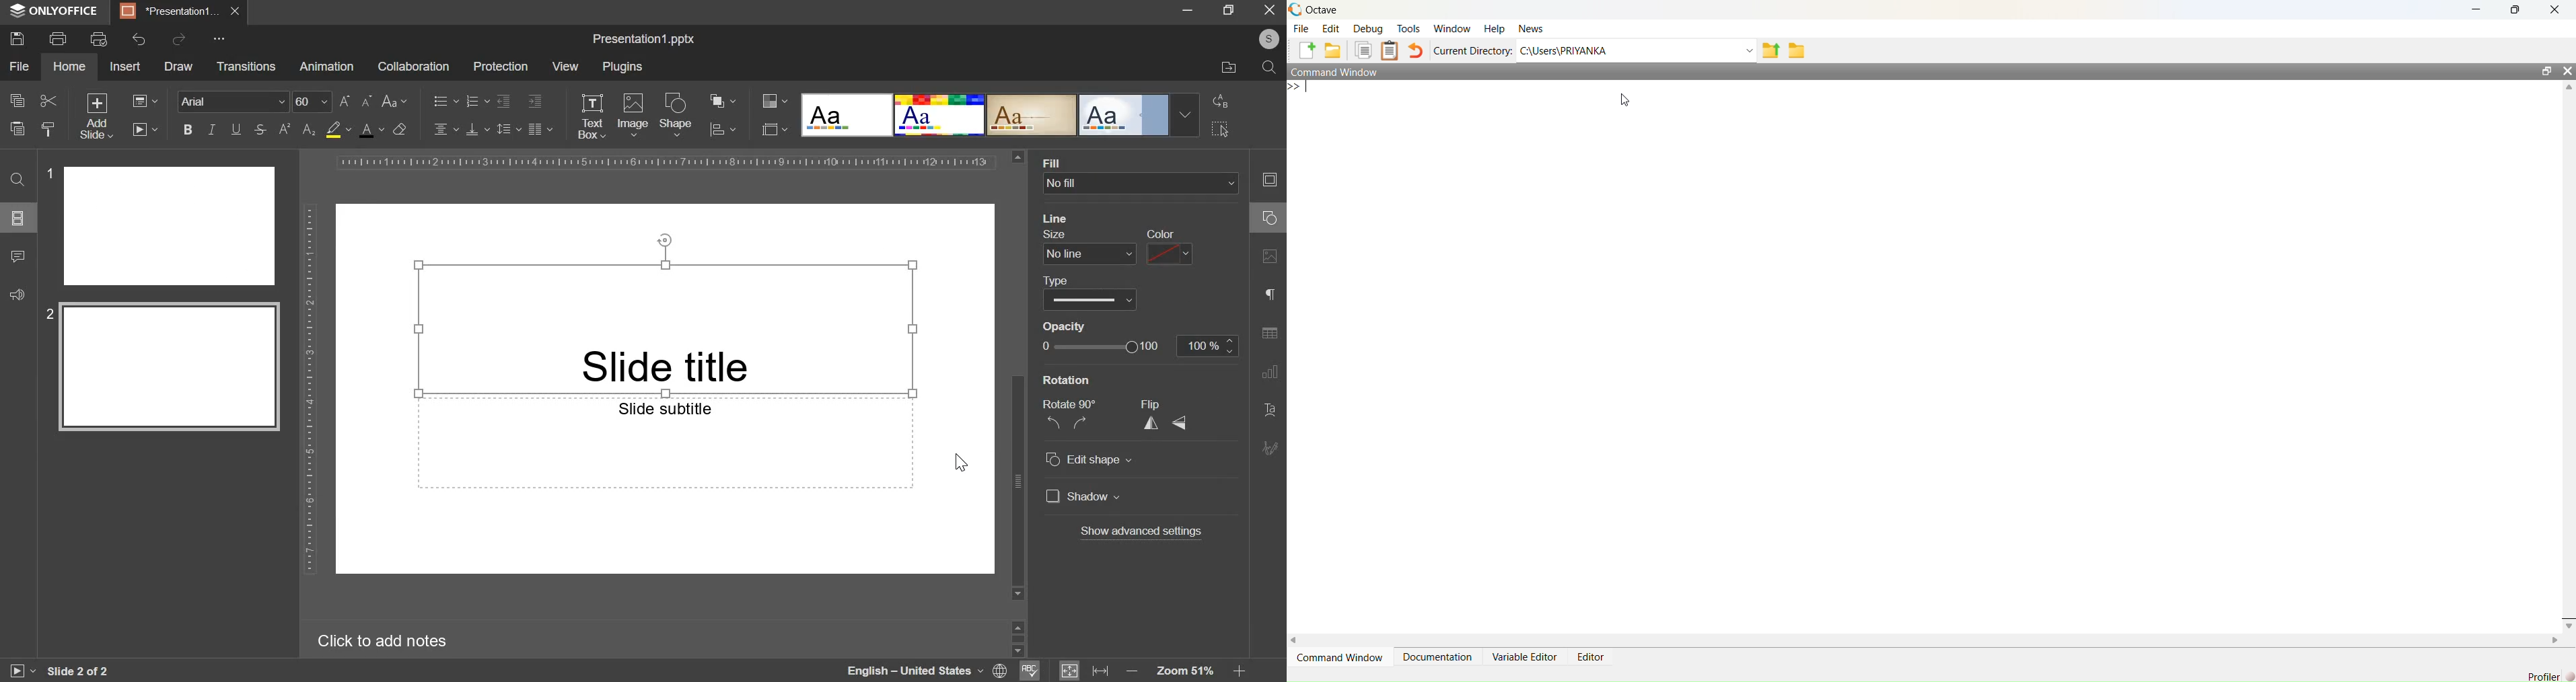 This screenshot has width=2576, height=700. I want to click on flip, so click(1153, 403).